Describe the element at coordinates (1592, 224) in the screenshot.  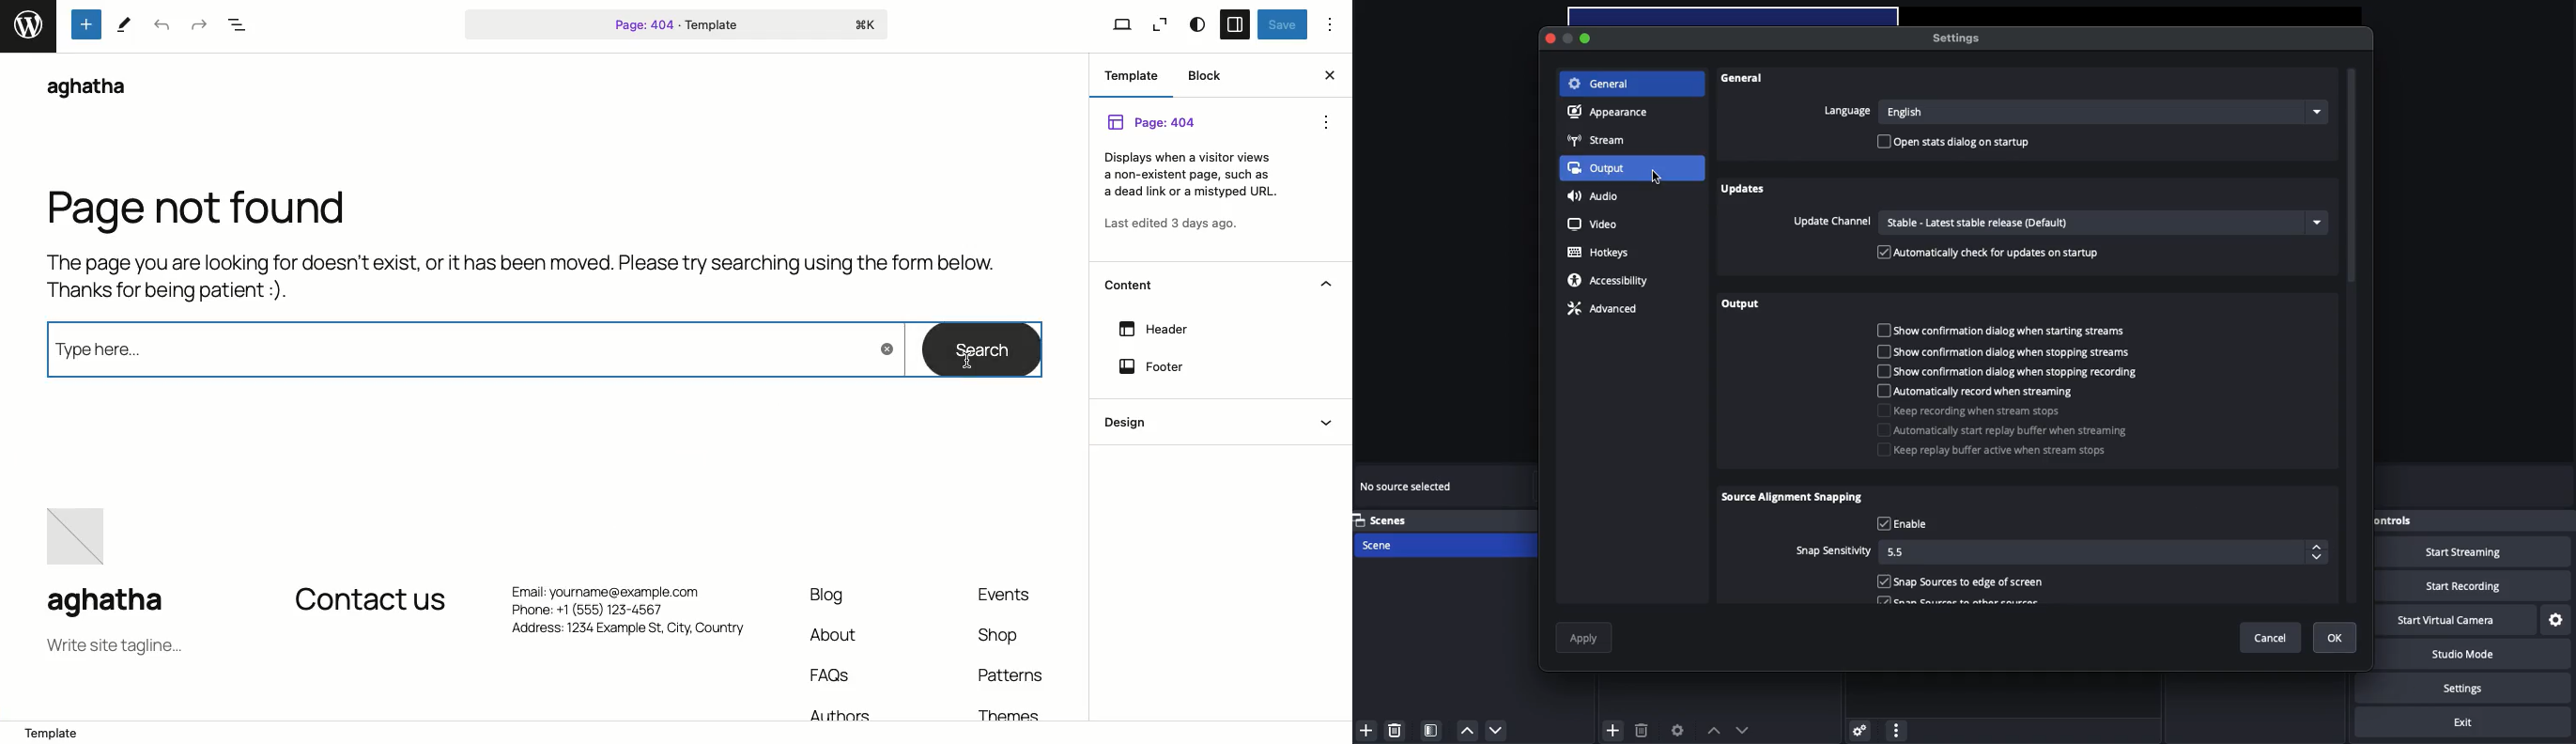
I see `Video` at that location.